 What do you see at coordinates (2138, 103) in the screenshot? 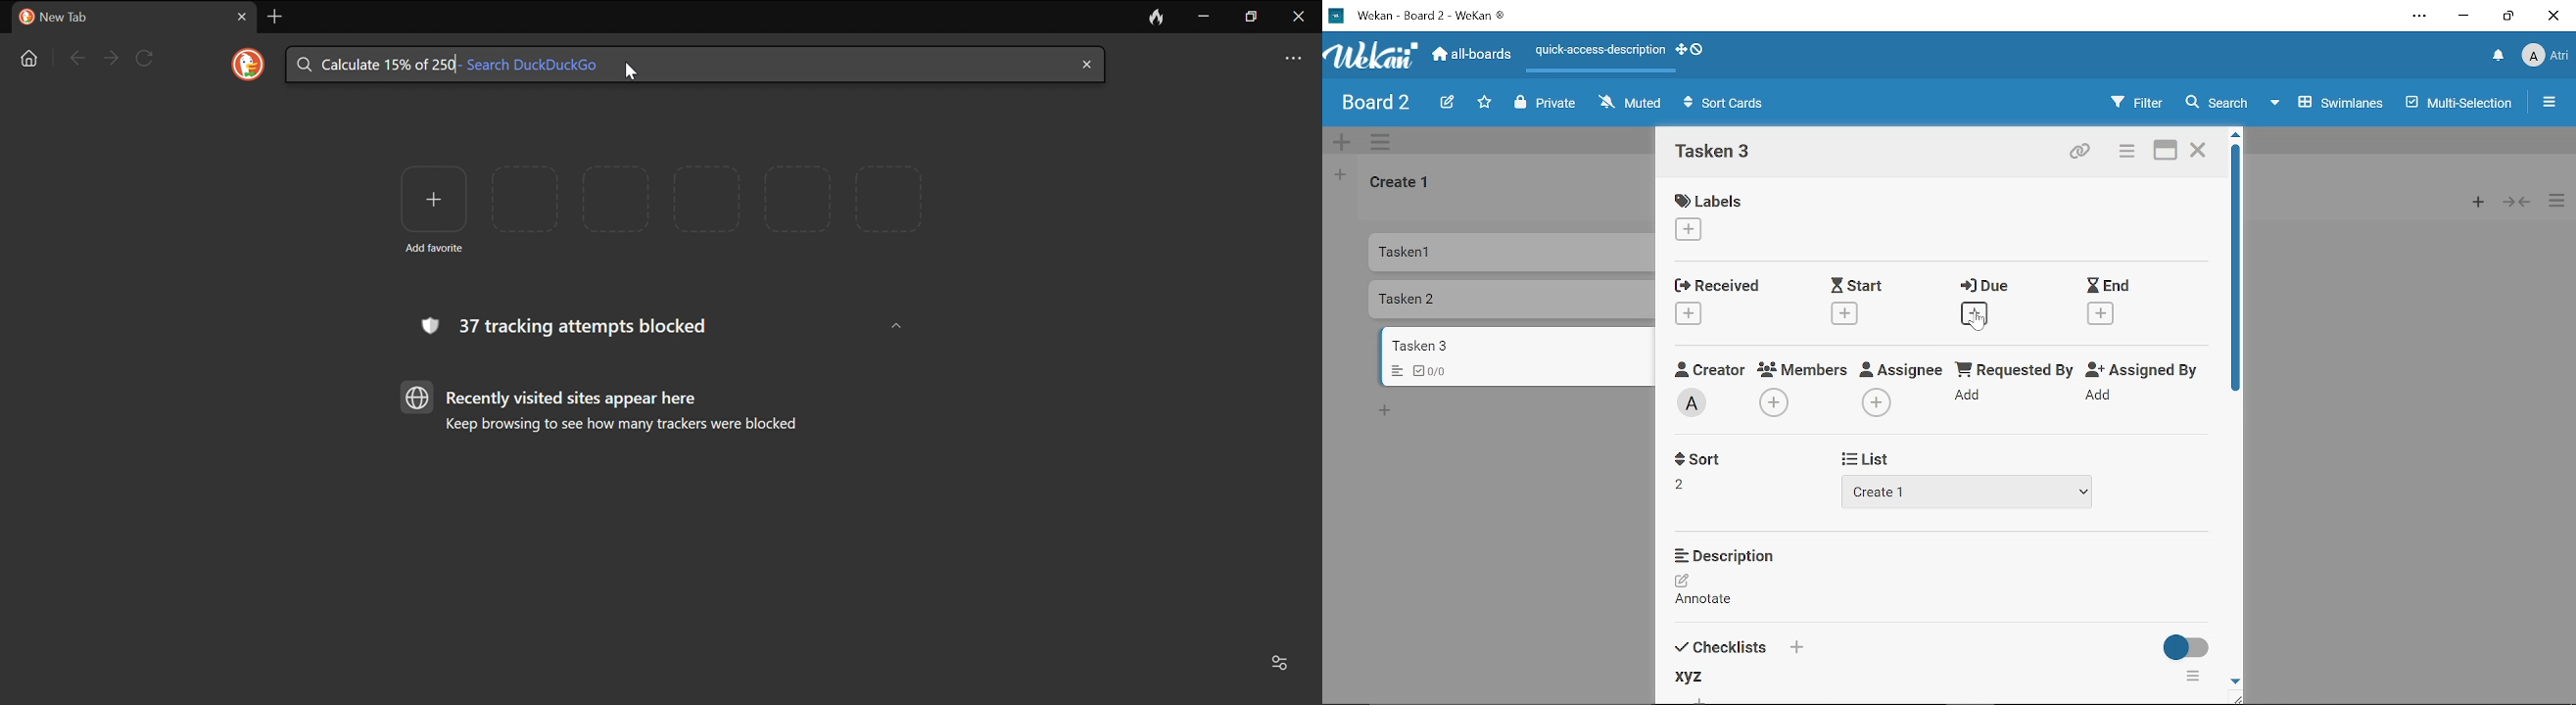
I see `Filters` at bounding box center [2138, 103].